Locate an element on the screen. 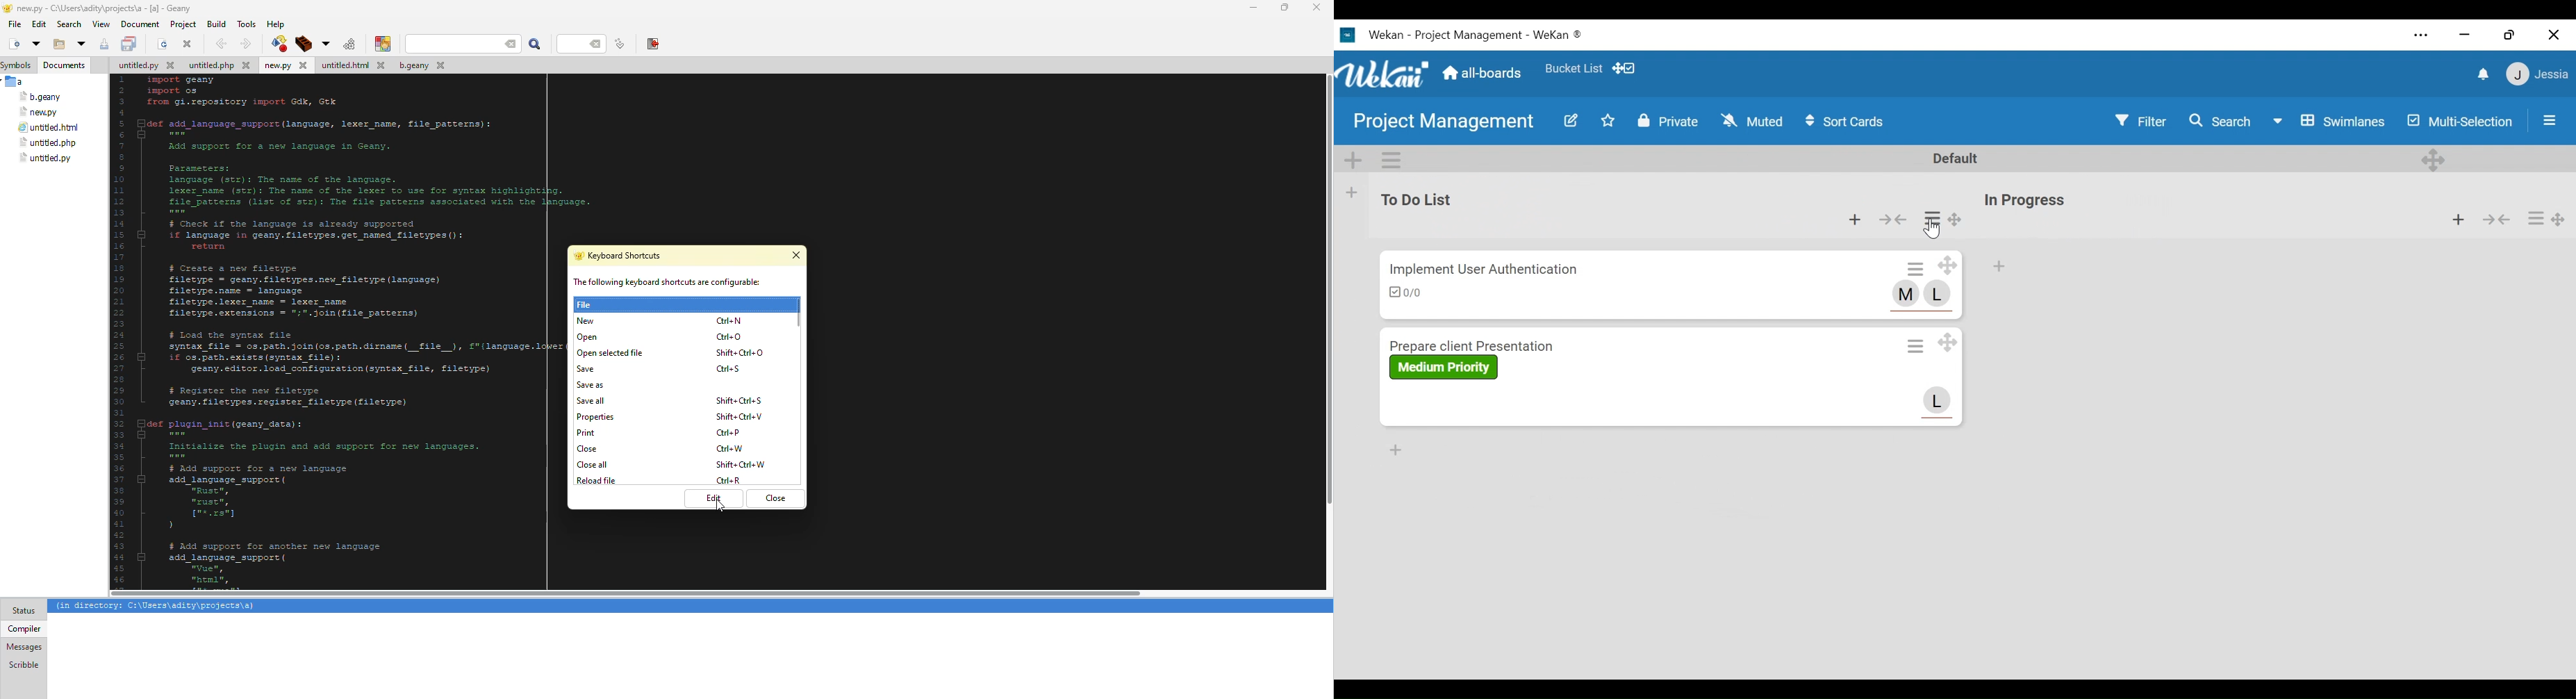 The width and height of the screenshot is (2576, 700). Search is located at coordinates (2220, 121).